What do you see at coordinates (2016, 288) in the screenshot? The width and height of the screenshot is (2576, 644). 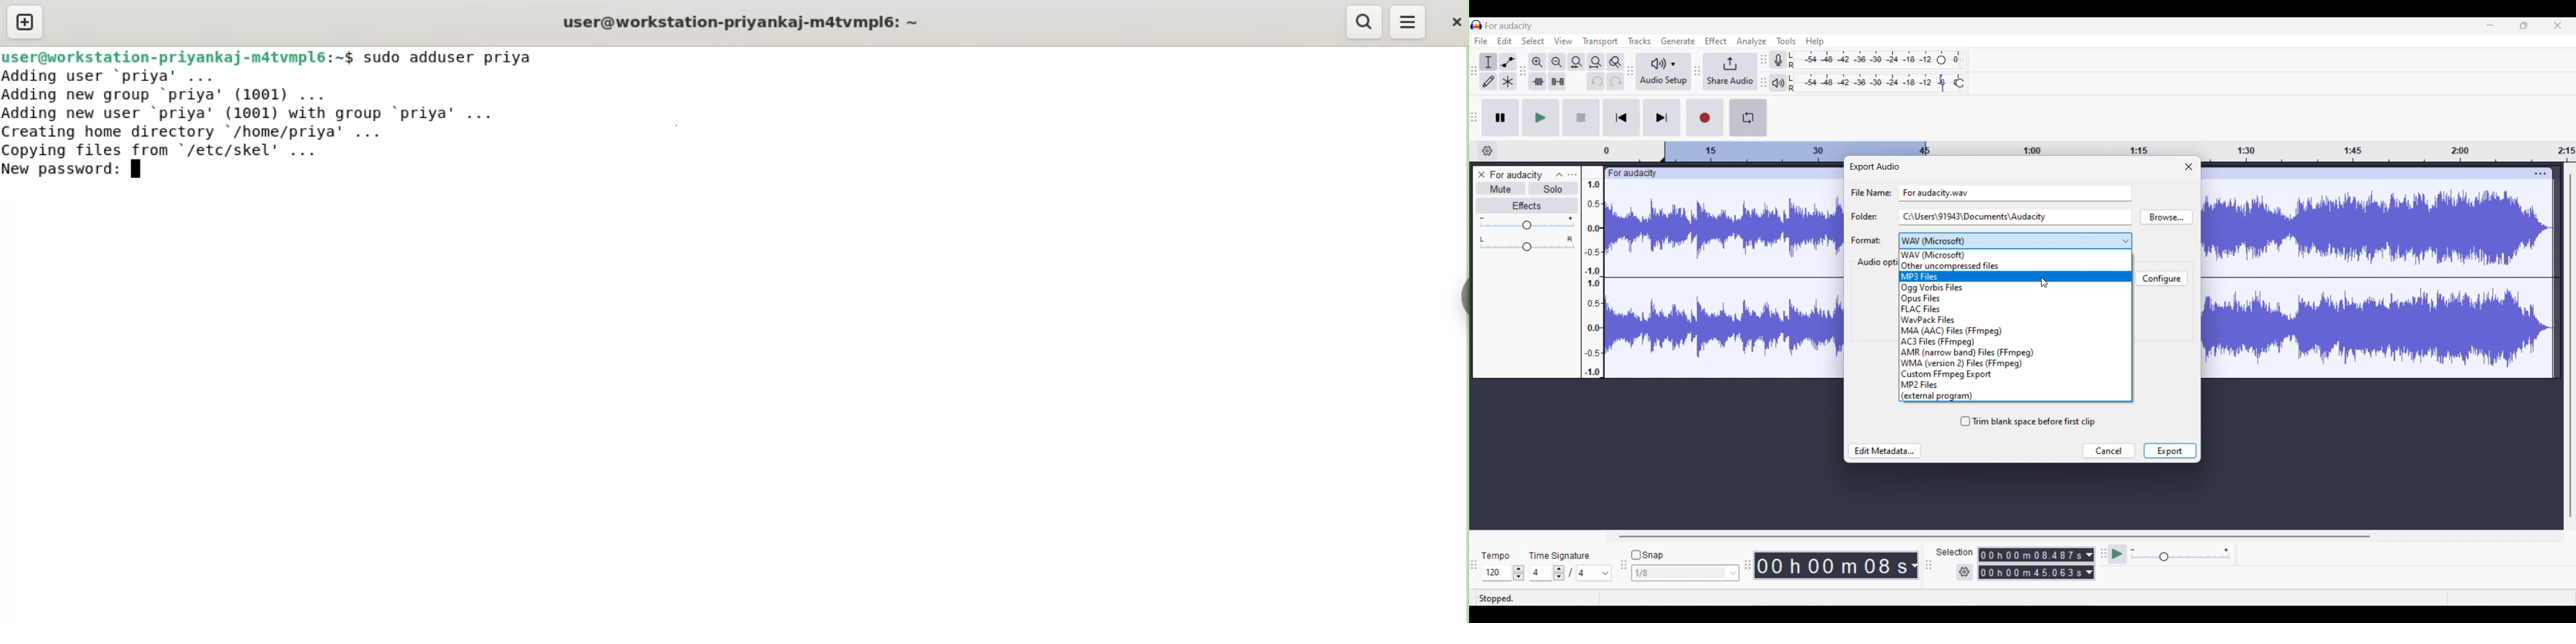 I see `Ogg Vorbis Files` at bounding box center [2016, 288].